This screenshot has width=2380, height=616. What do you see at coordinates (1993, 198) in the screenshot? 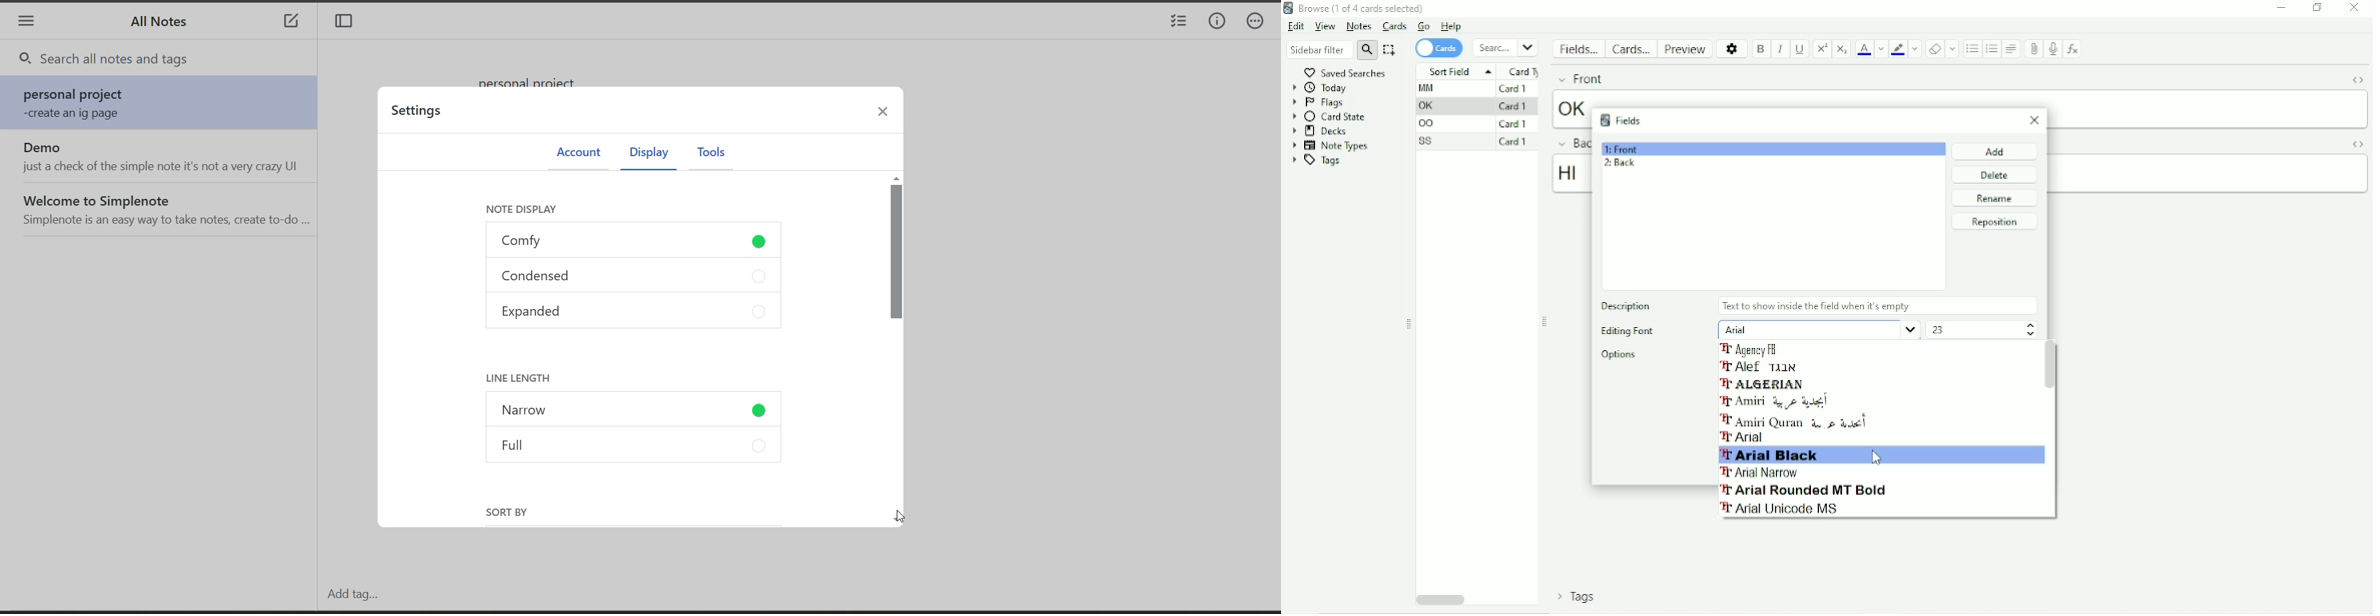
I see `Rename` at bounding box center [1993, 198].